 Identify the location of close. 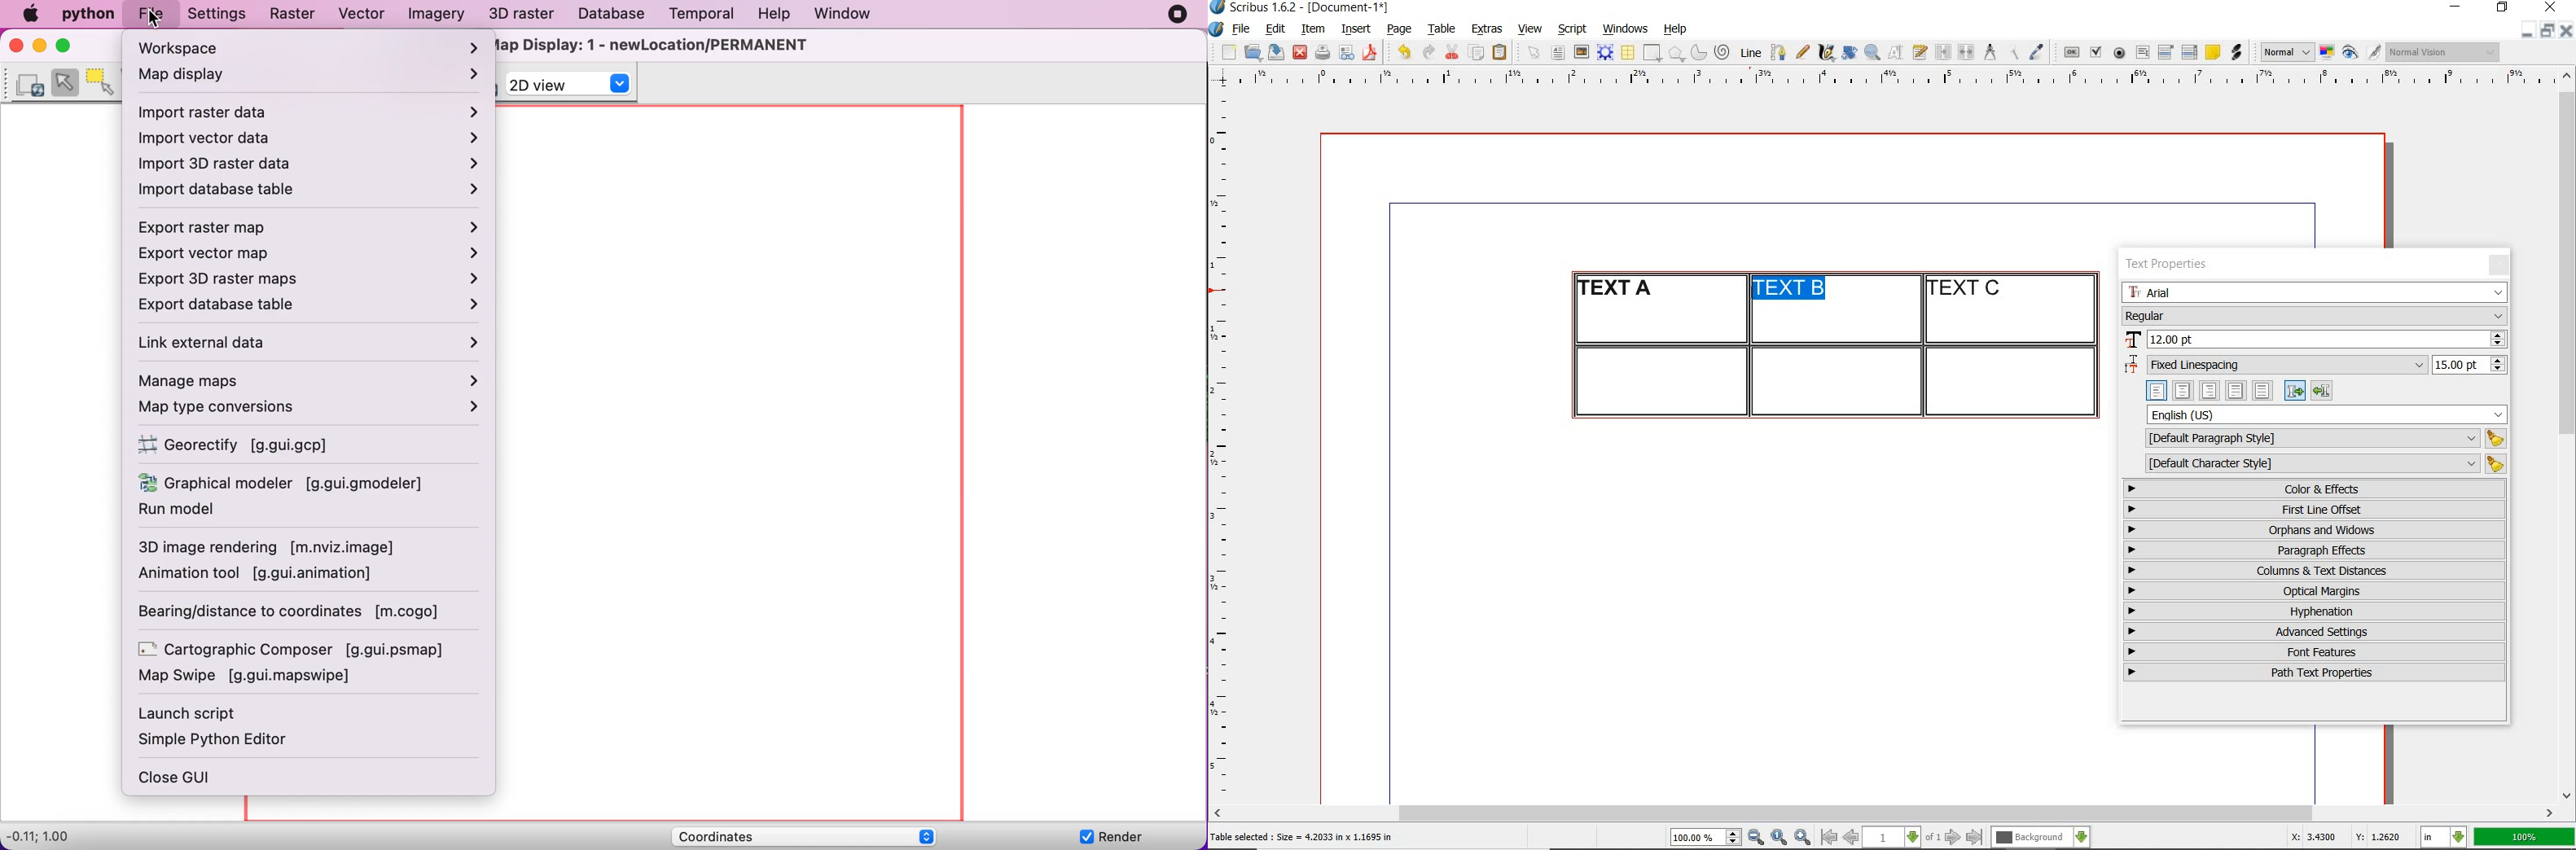
(2553, 7).